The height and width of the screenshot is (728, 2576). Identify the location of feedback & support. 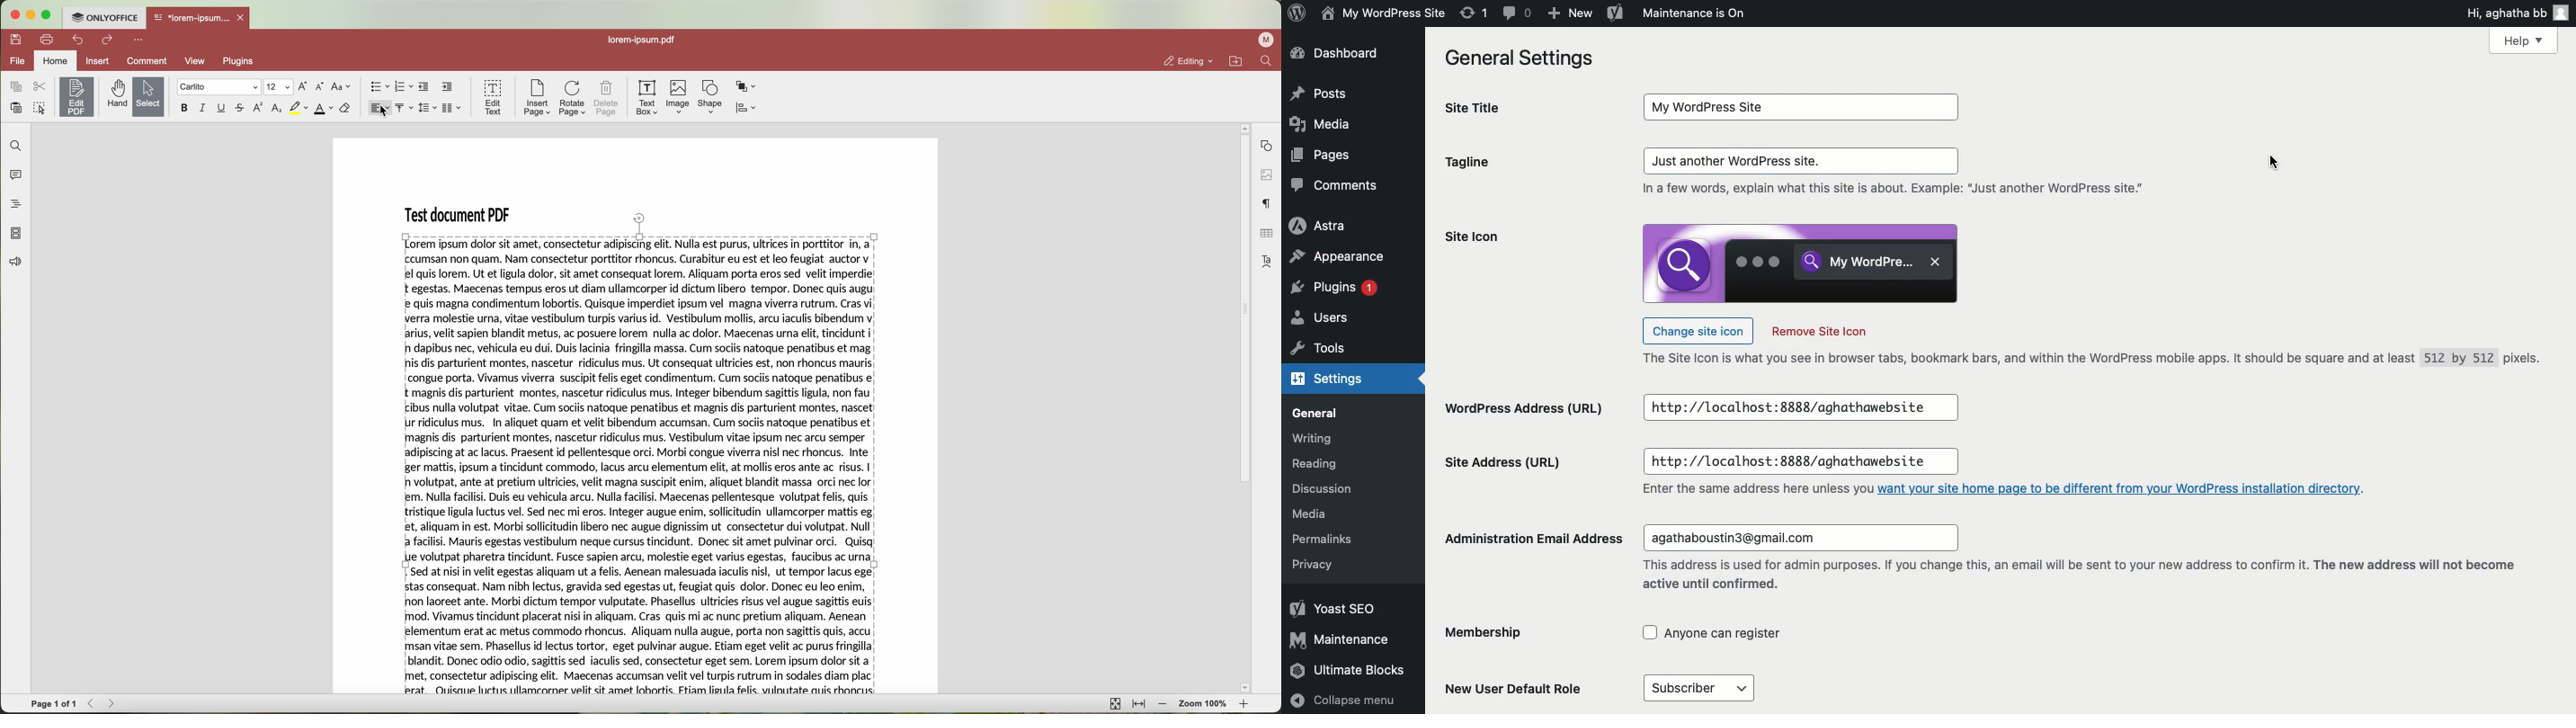
(18, 263).